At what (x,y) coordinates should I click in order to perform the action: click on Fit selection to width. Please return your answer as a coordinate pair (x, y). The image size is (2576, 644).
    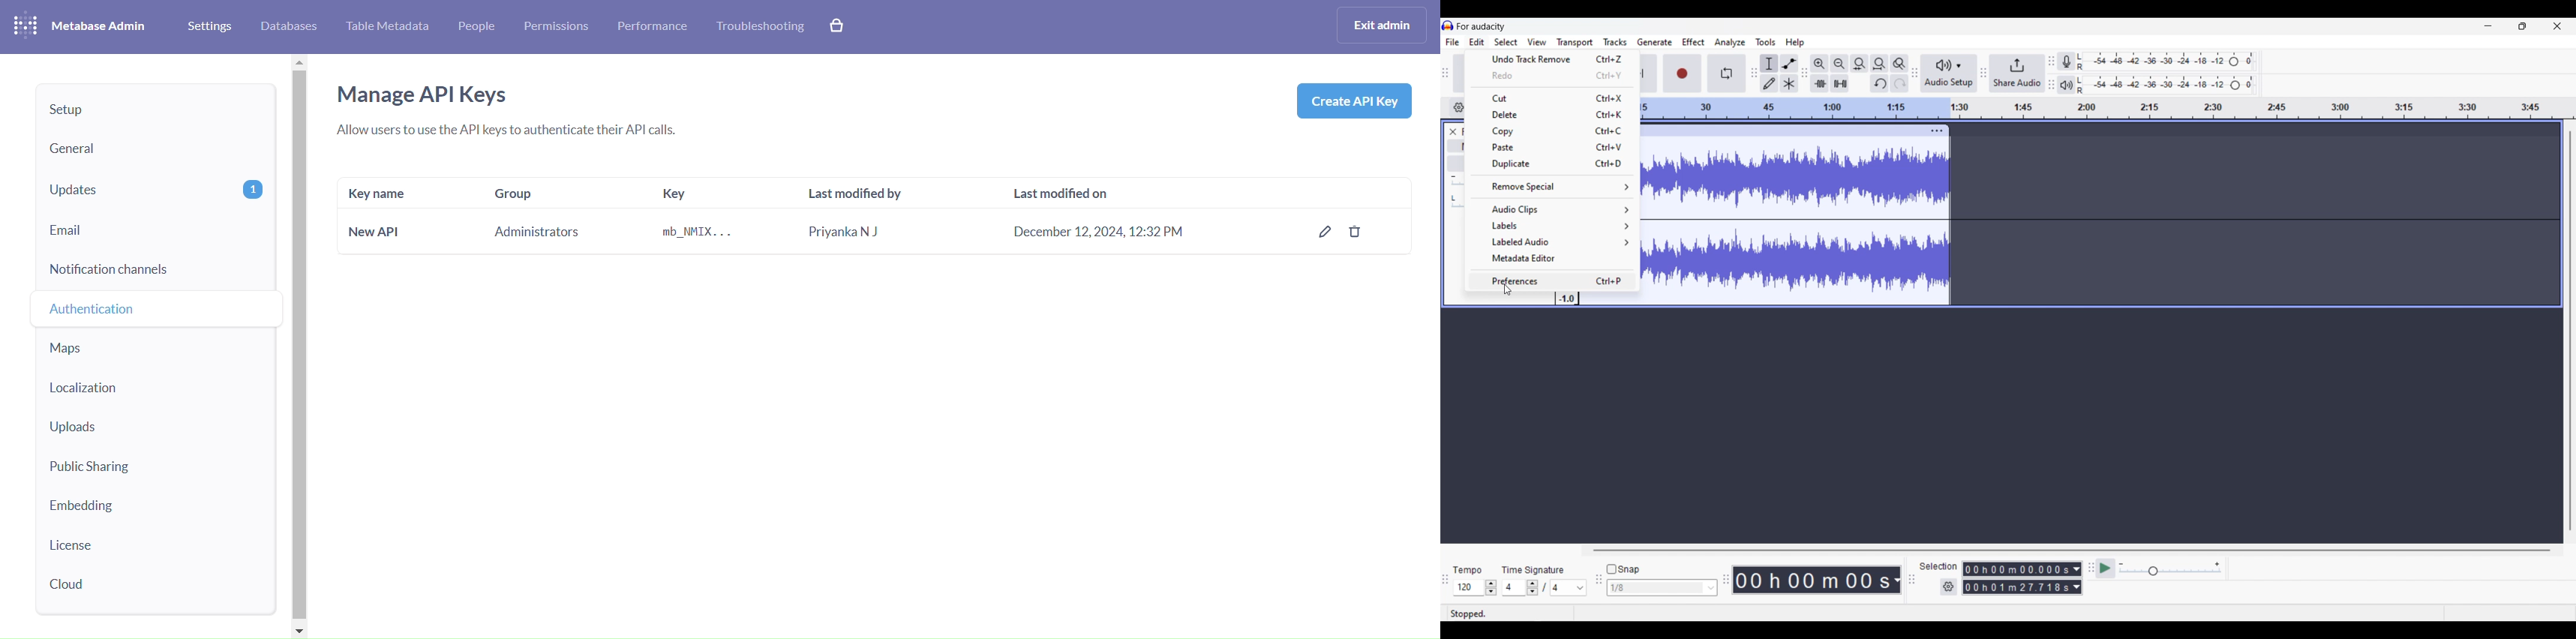
    Looking at the image, I should click on (1860, 63).